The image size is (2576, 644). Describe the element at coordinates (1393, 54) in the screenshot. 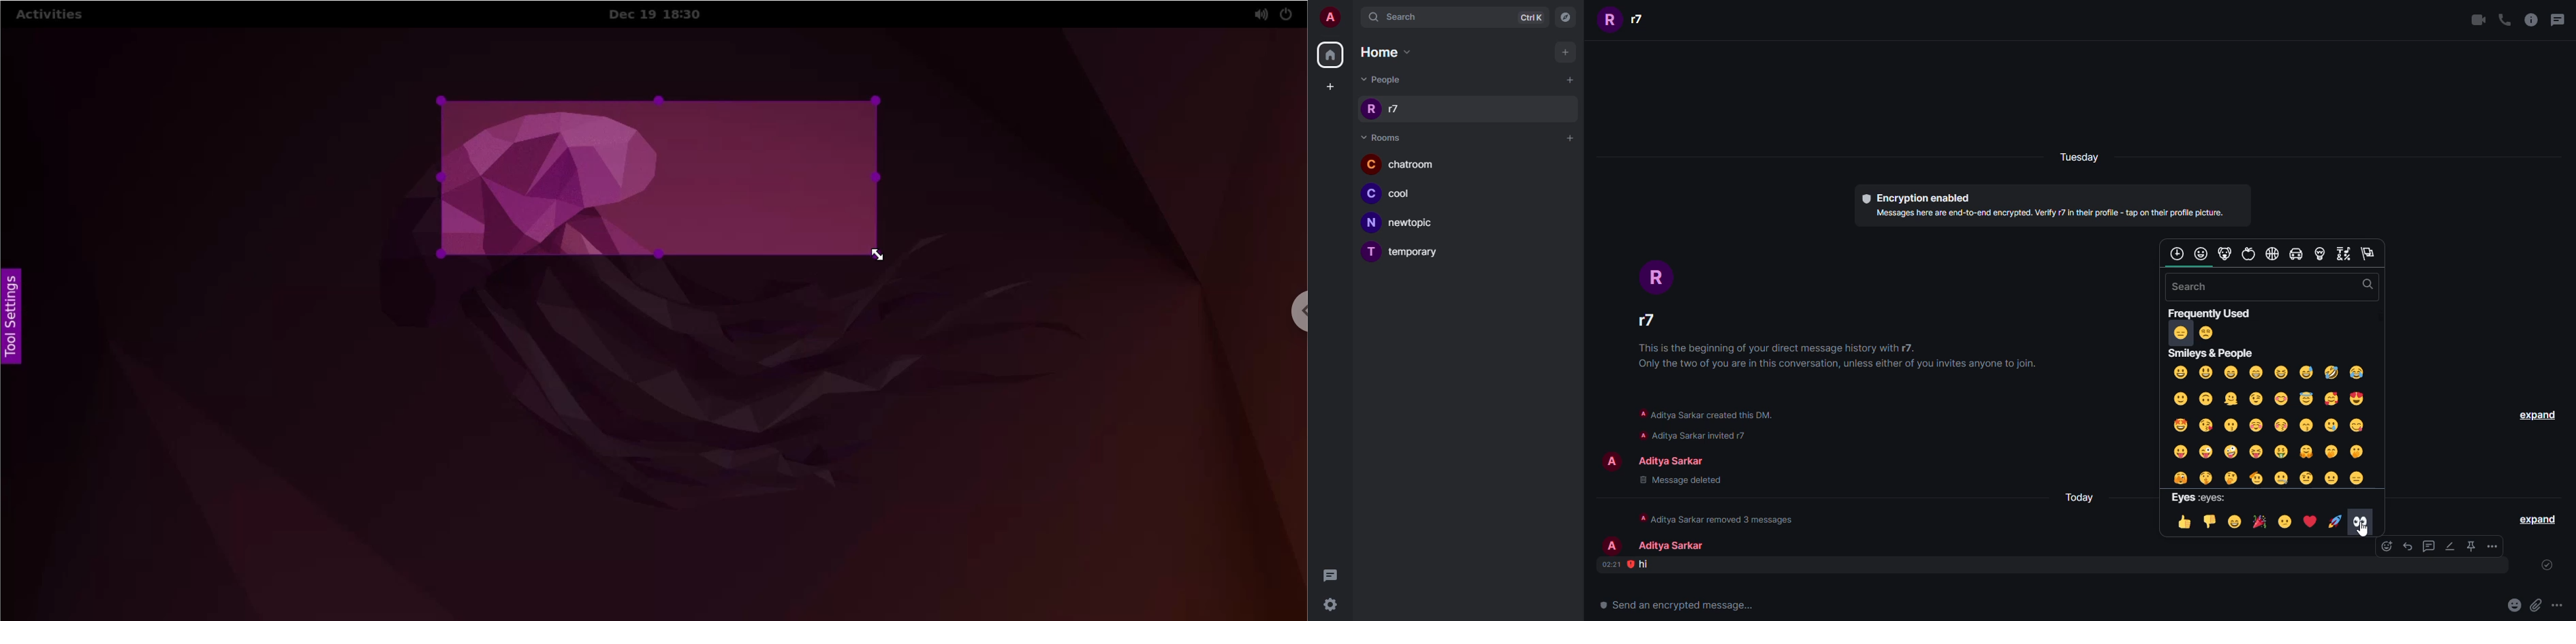

I see `home` at that location.